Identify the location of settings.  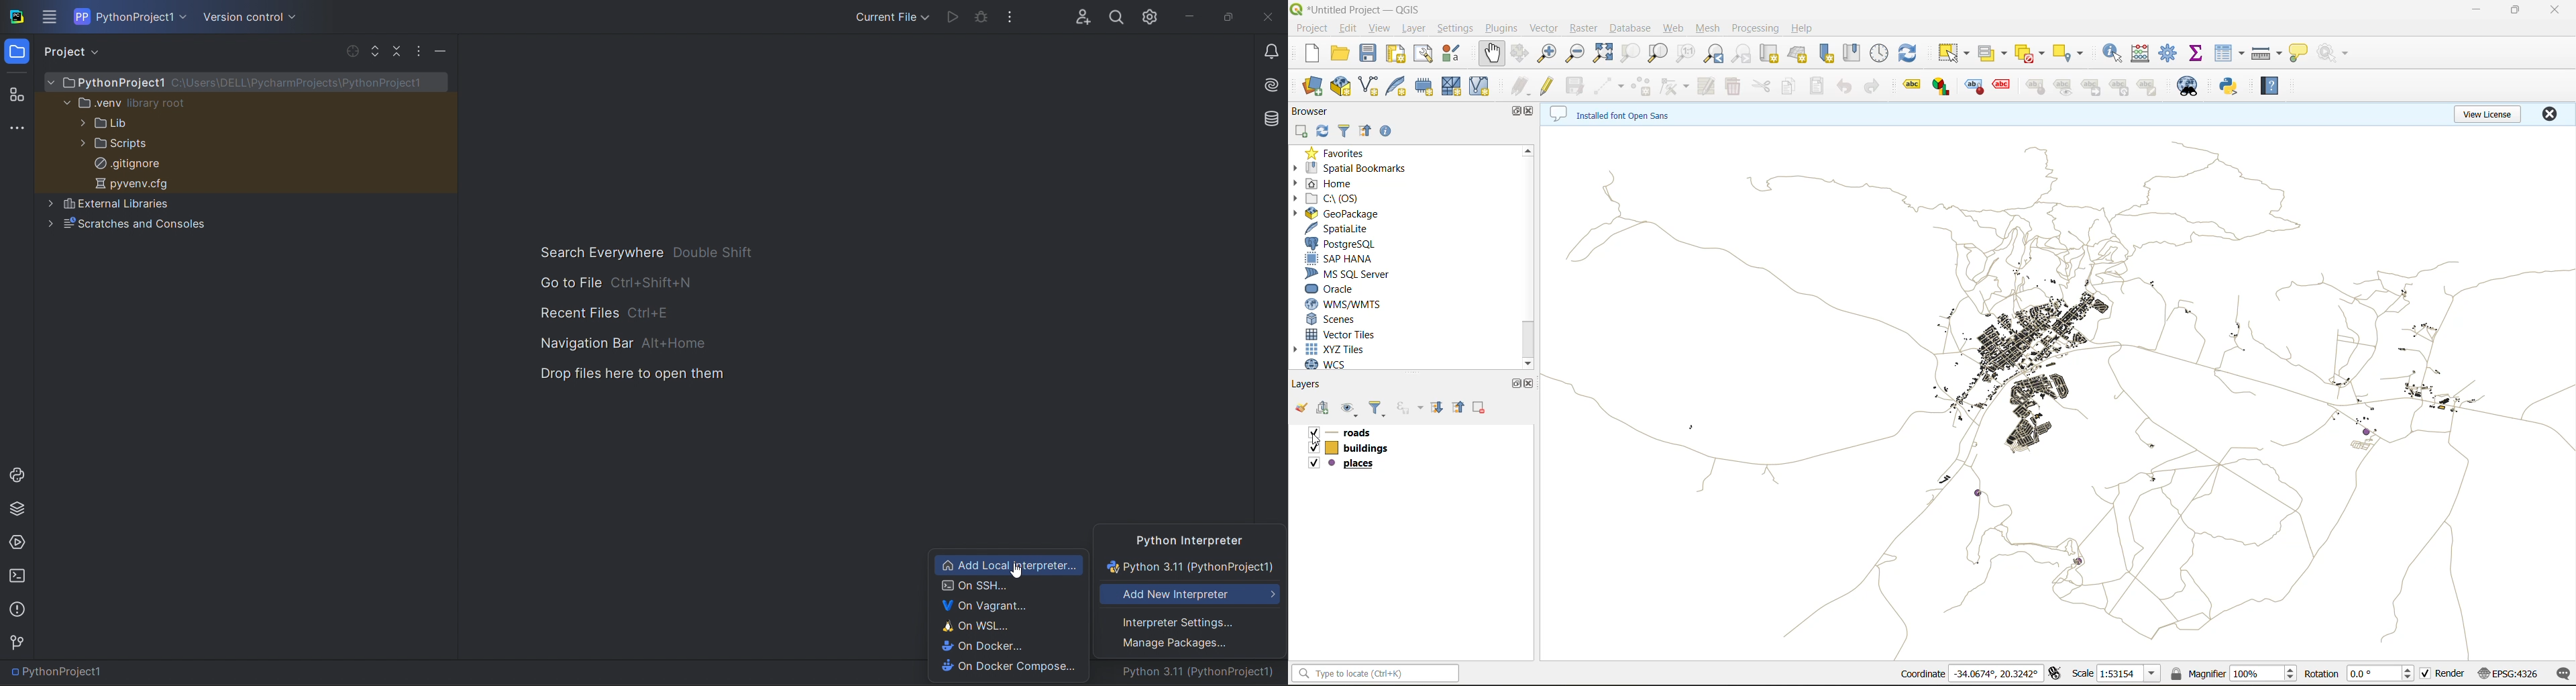
(1152, 14).